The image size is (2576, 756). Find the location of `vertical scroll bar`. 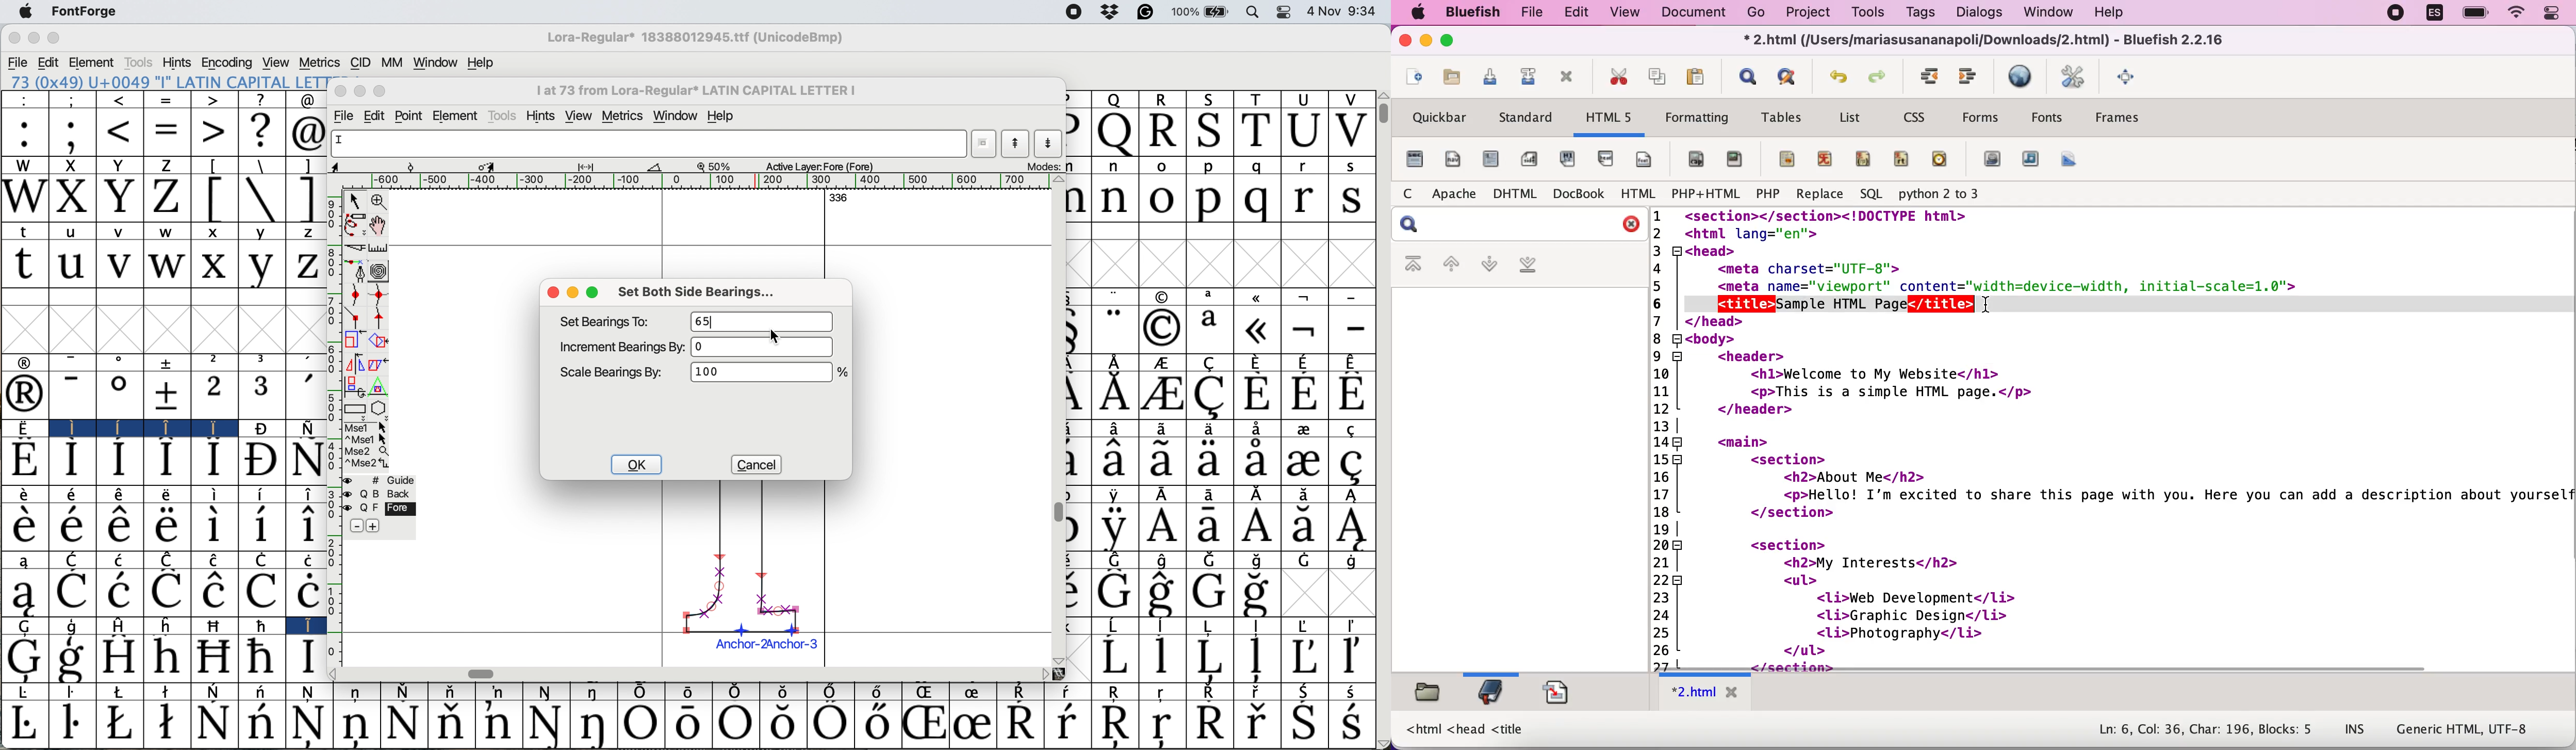

vertical scroll bar is located at coordinates (1383, 116).